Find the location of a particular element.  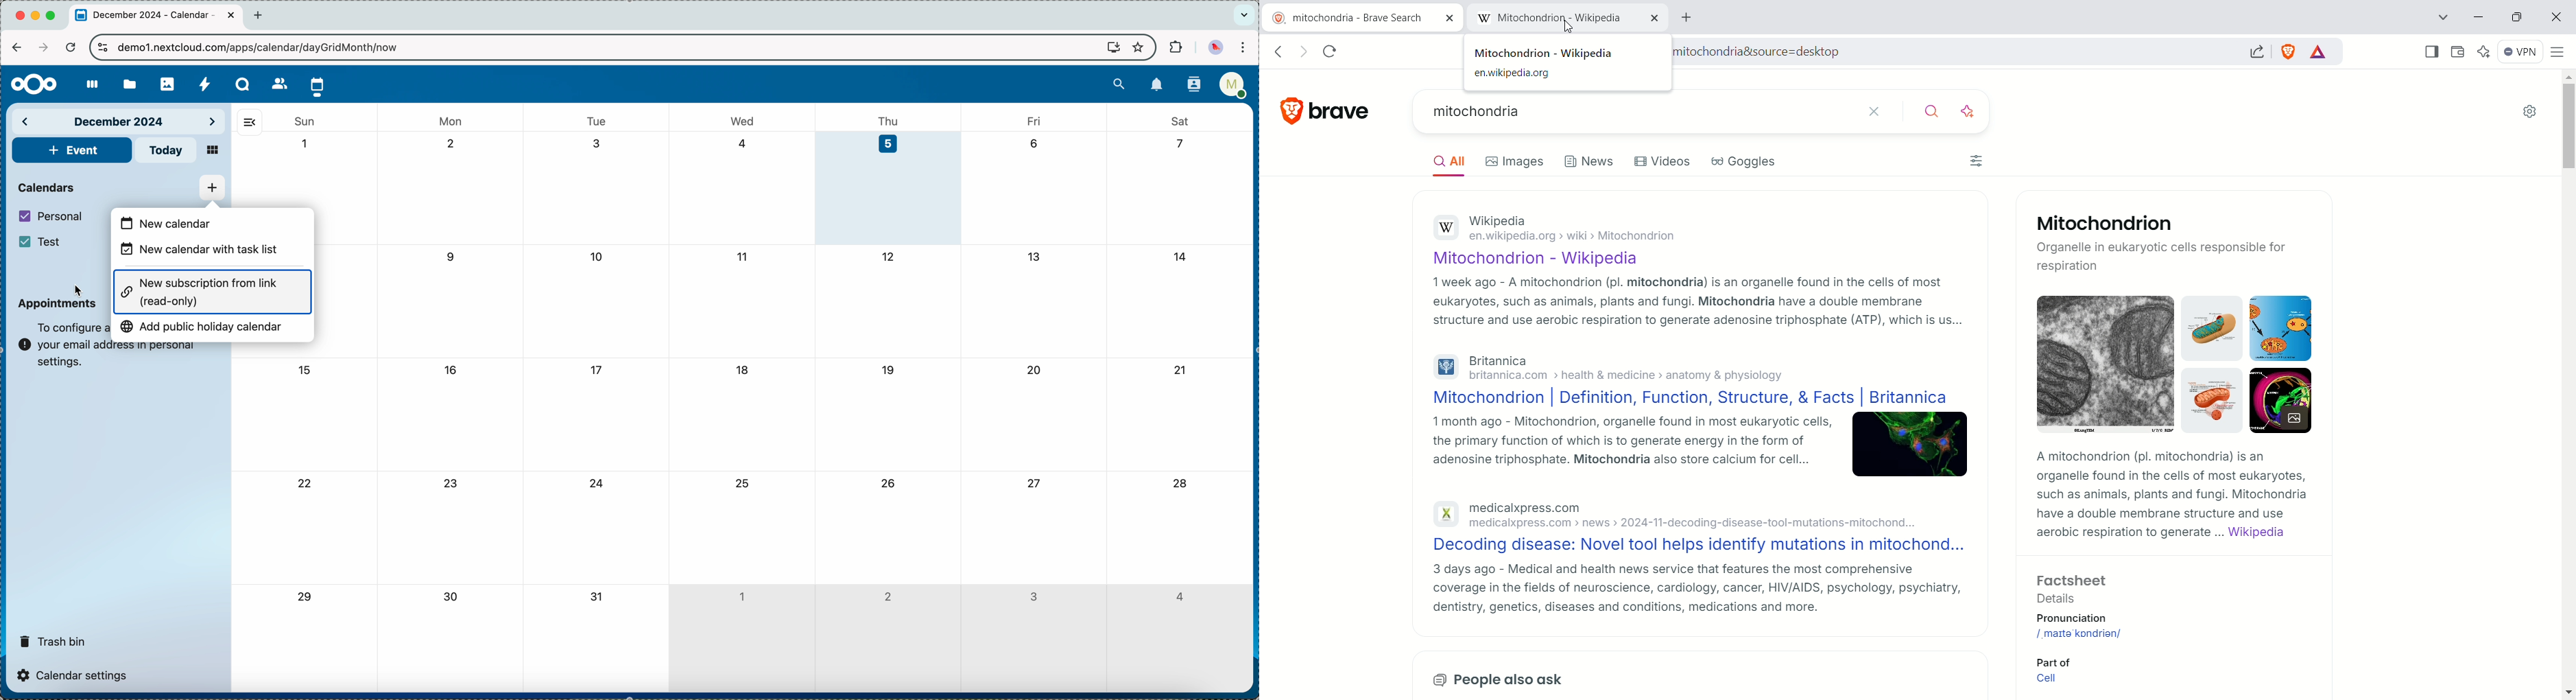

bordered option is located at coordinates (213, 291).